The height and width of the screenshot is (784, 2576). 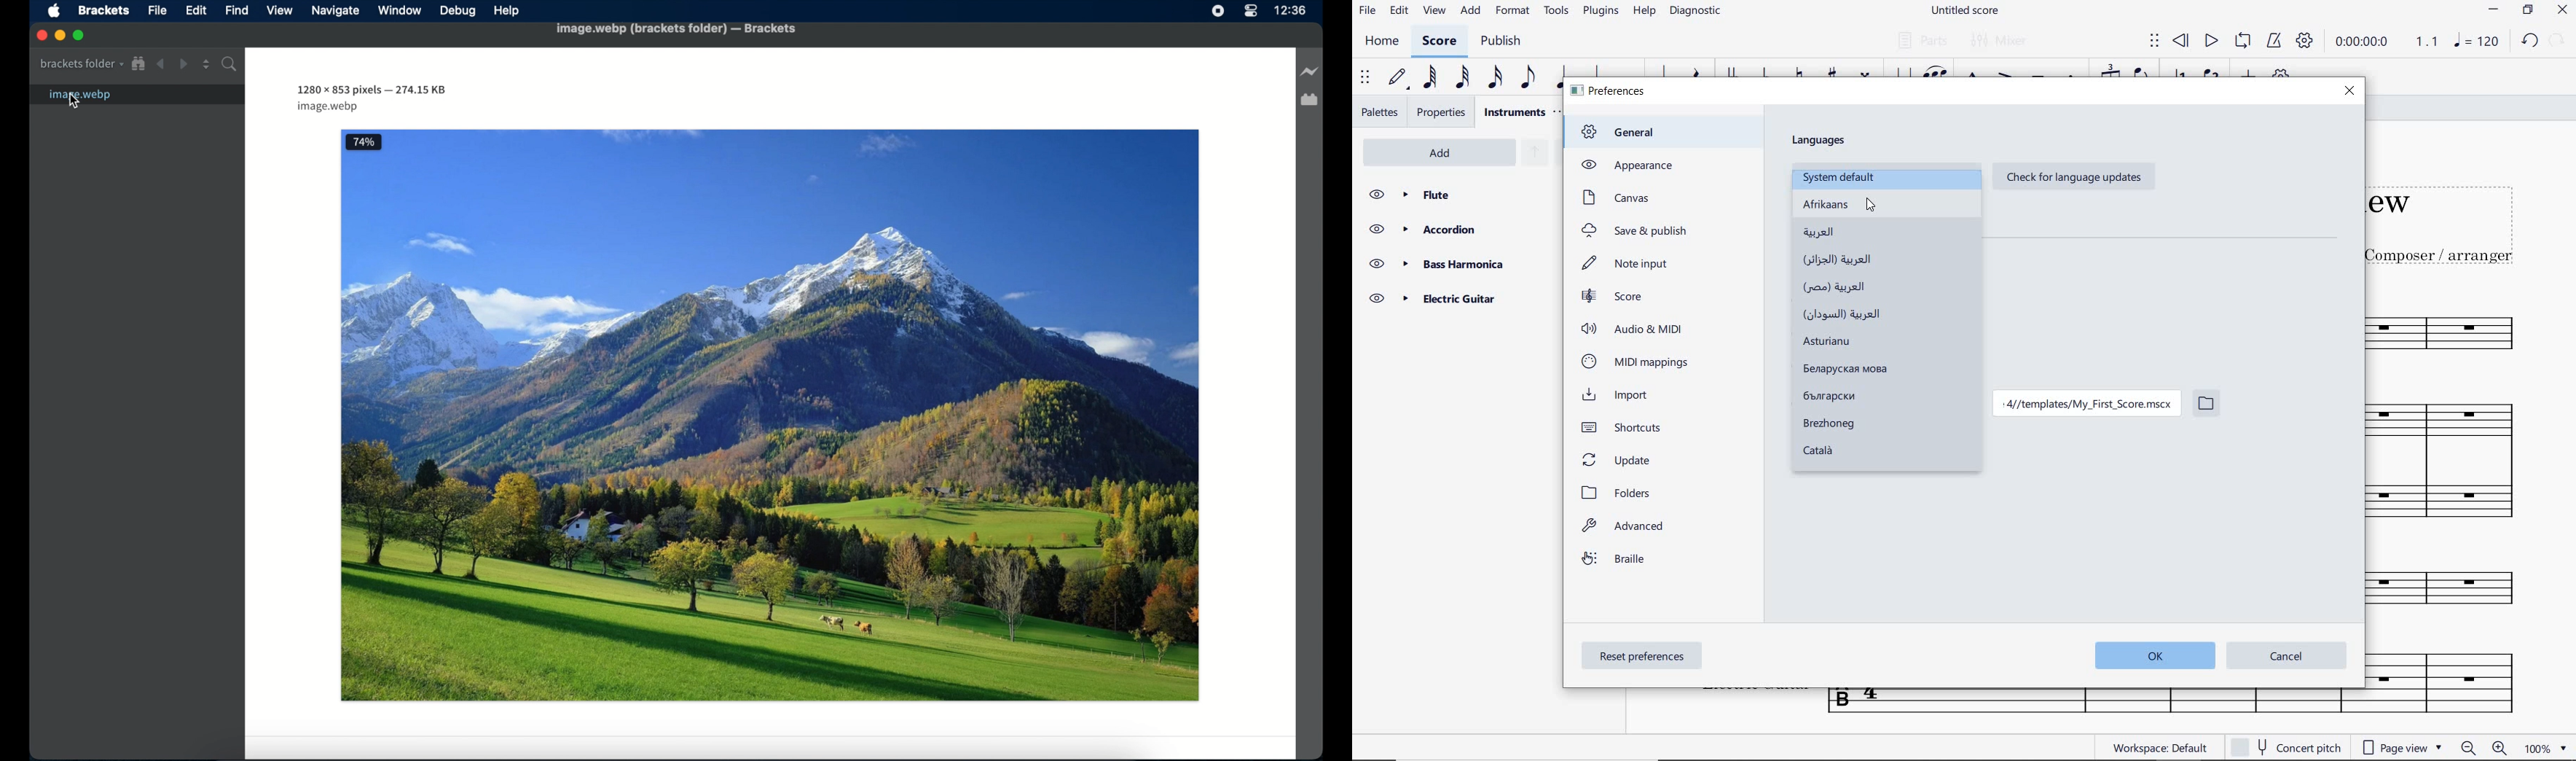 I want to click on MINIMIZE, so click(x=2495, y=12).